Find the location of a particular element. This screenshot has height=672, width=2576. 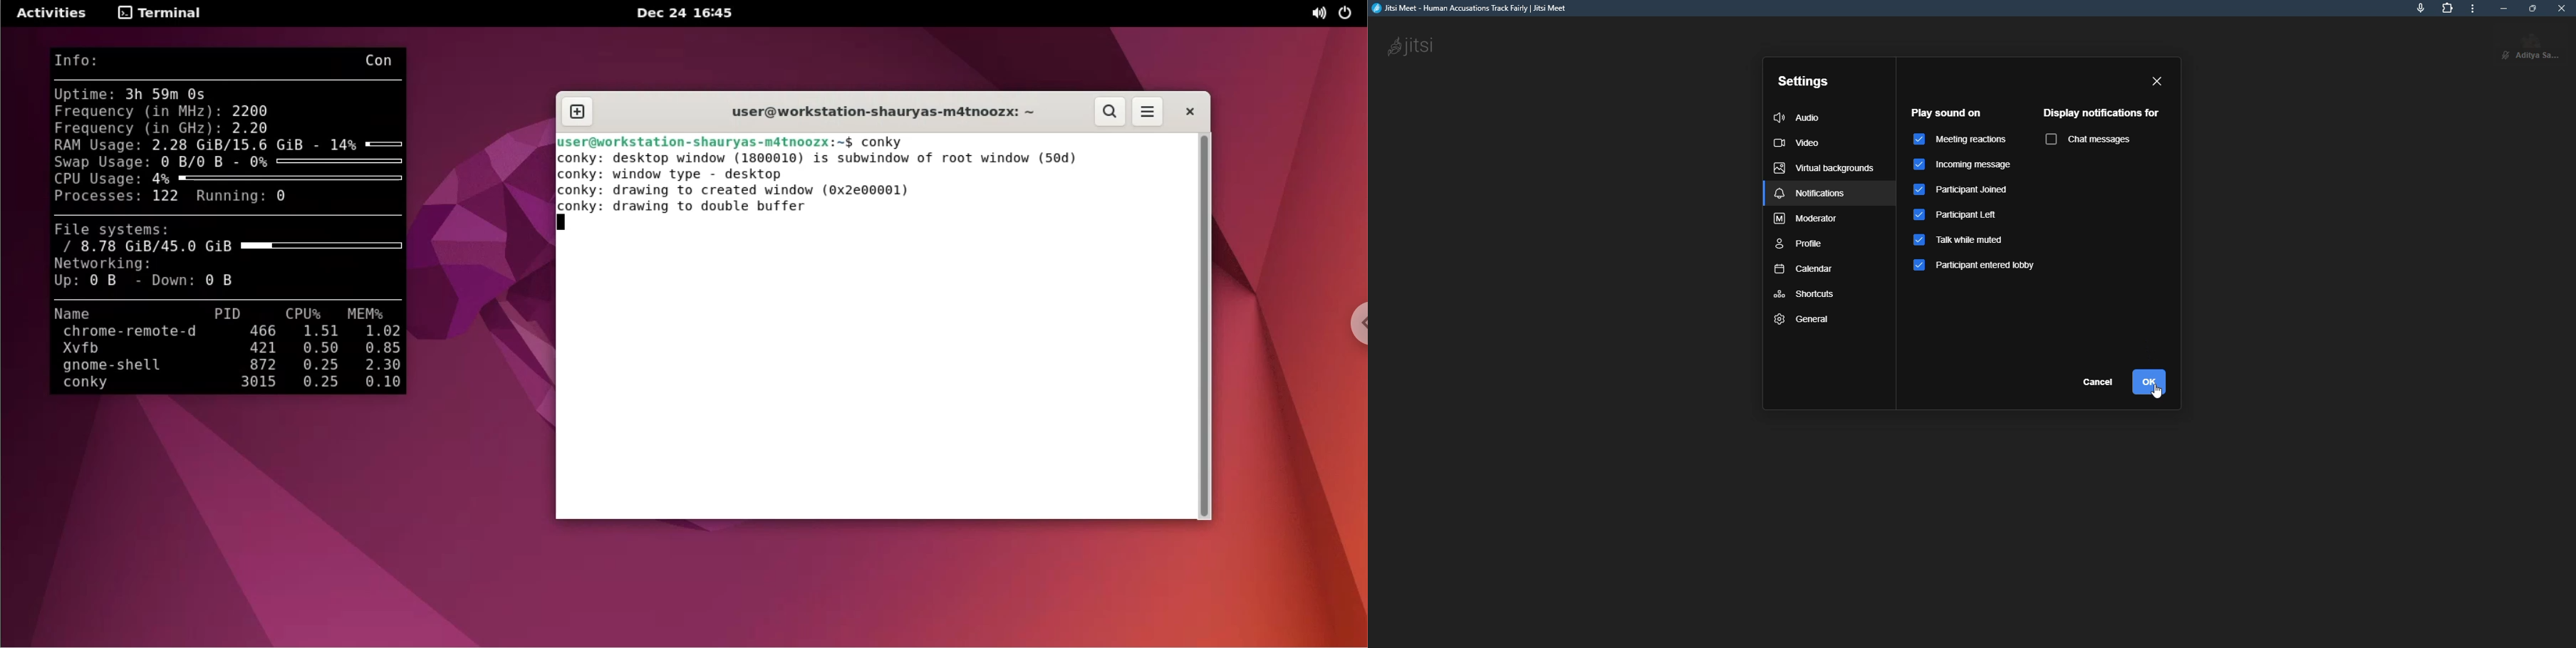

video is located at coordinates (1800, 143).